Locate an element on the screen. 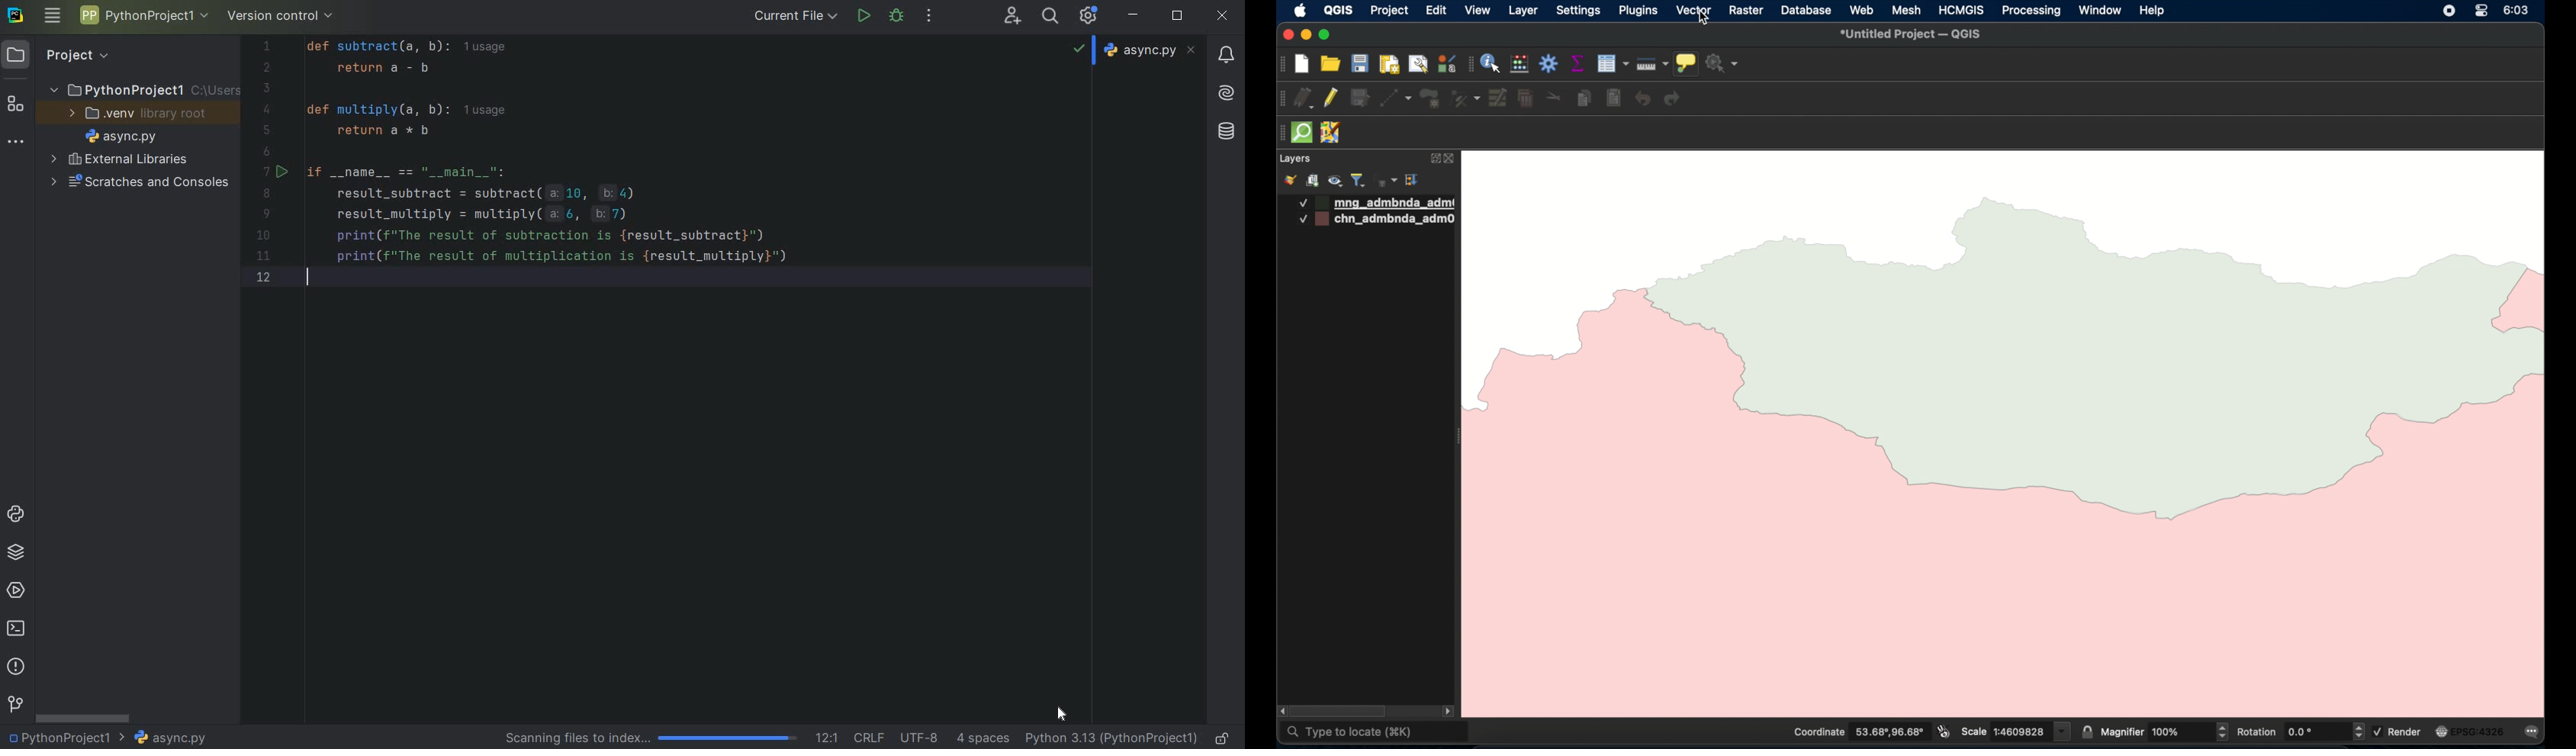 The height and width of the screenshot is (756, 2576). QGIS is located at coordinates (1338, 10).